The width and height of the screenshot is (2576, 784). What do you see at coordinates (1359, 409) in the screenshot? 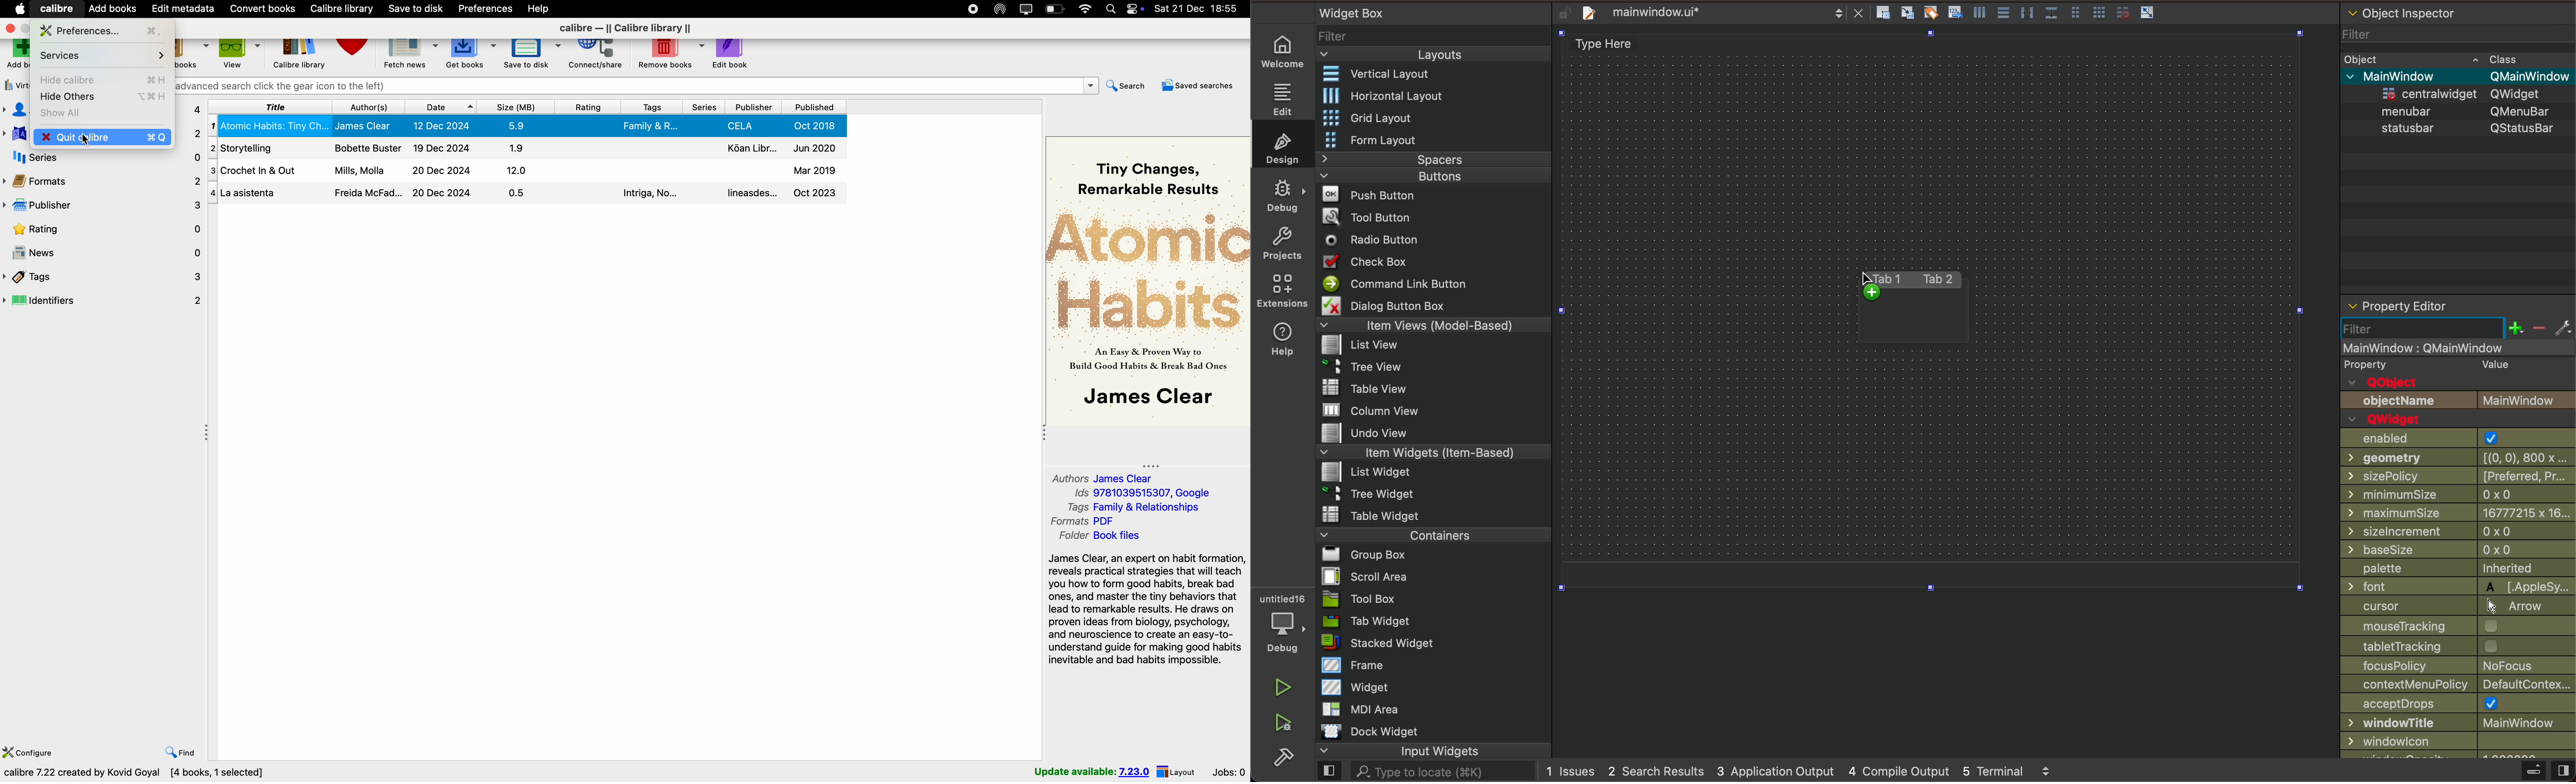
I see `MW column view` at bounding box center [1359, 409].